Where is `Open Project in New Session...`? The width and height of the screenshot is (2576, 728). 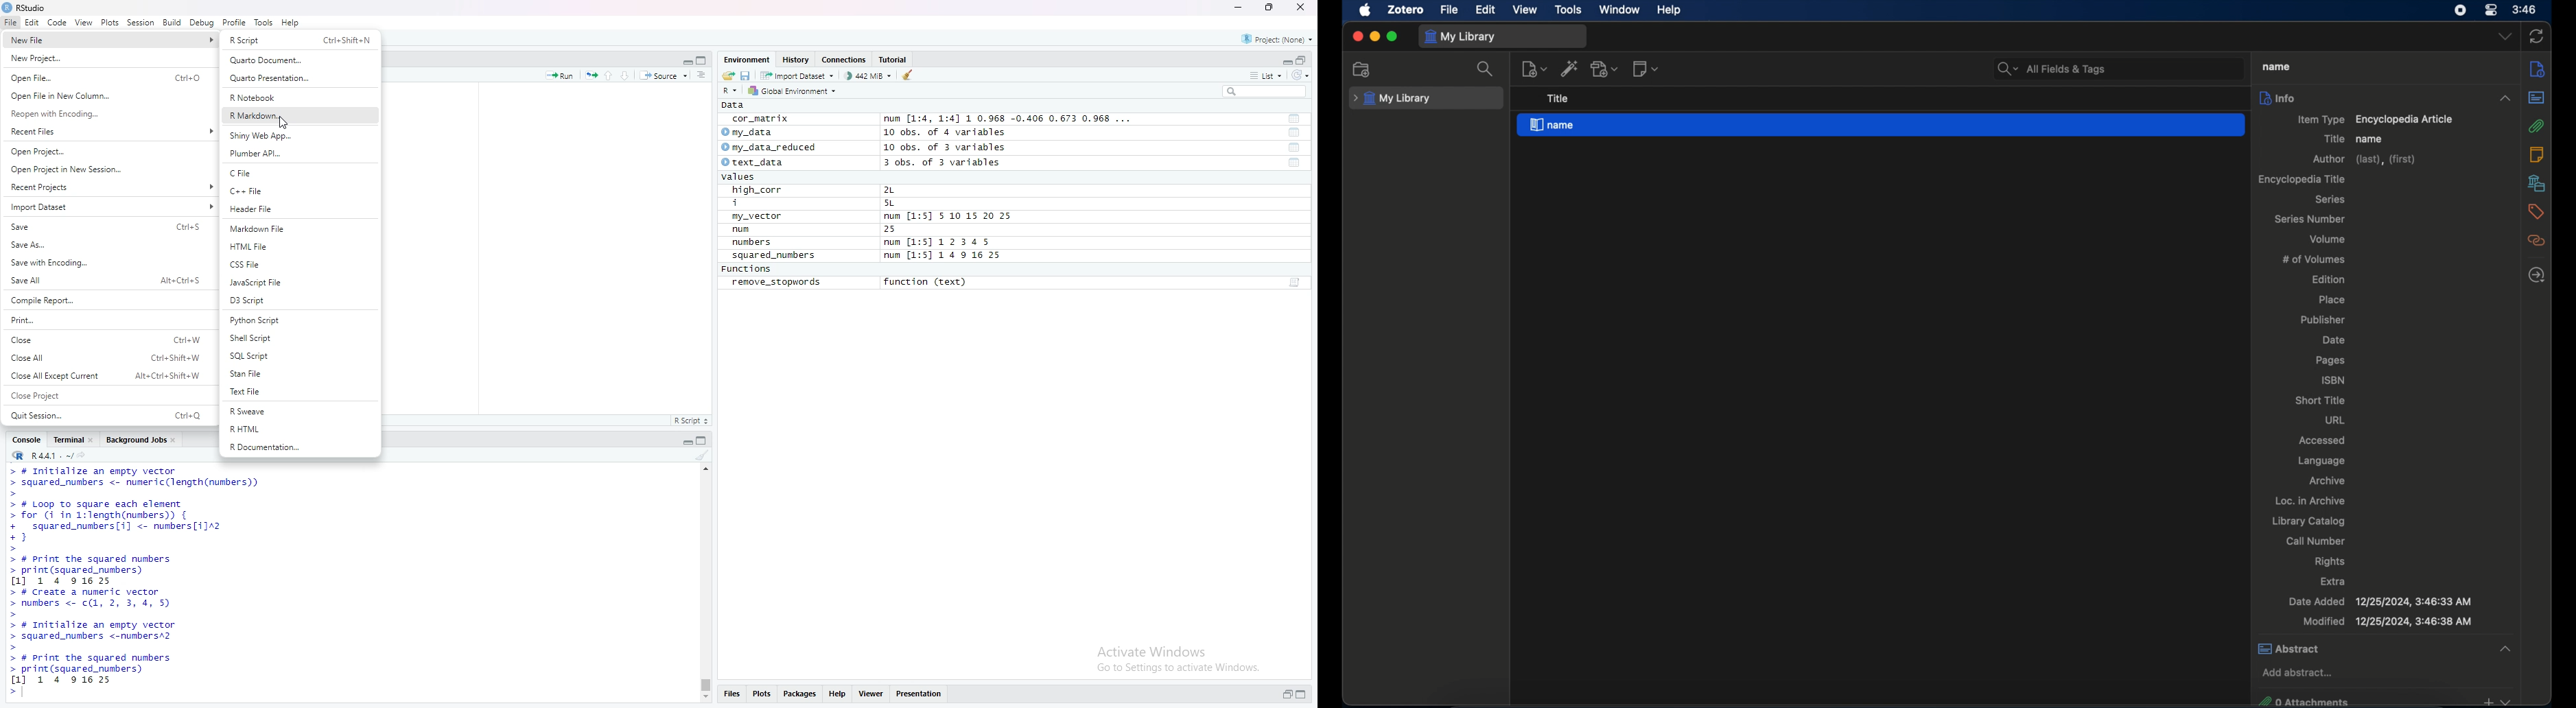
Open Project in New Session... is located at coordinates (106, 169).